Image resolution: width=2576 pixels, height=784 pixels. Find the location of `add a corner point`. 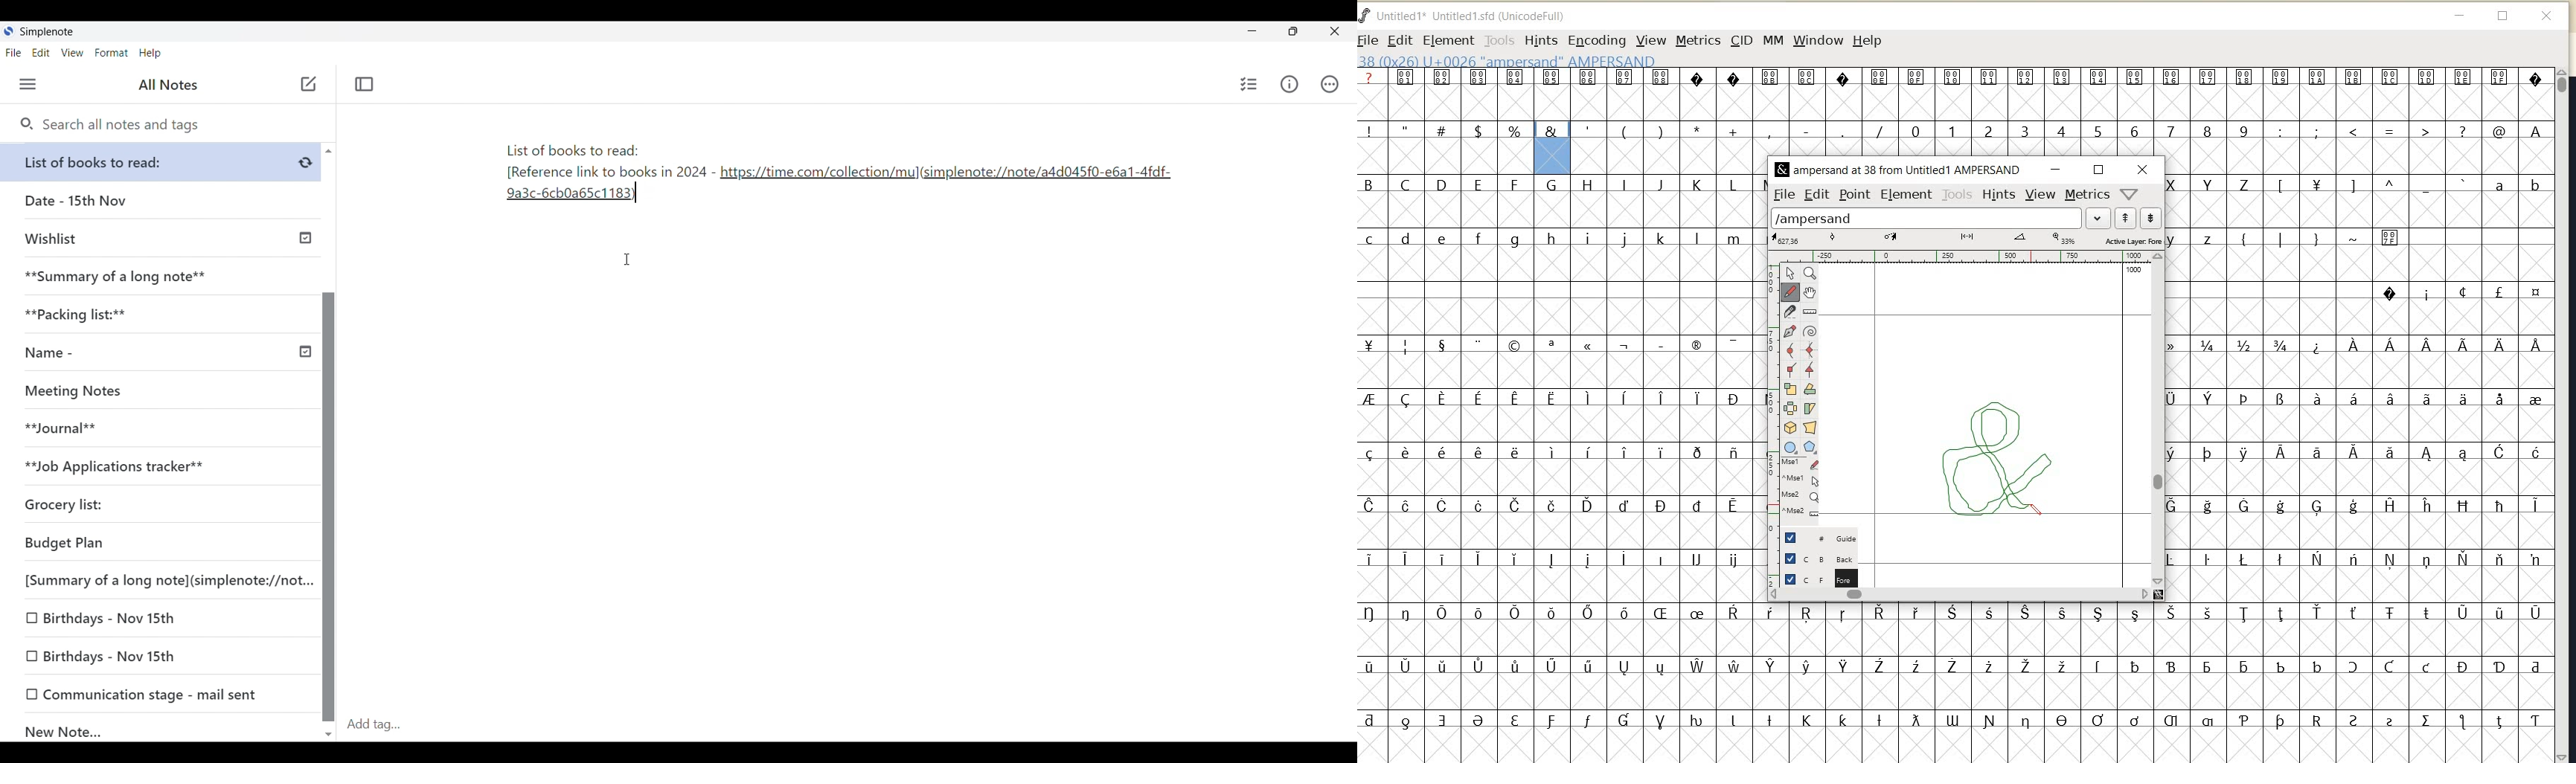

add a corner point is located at coordinates (1790, 368).